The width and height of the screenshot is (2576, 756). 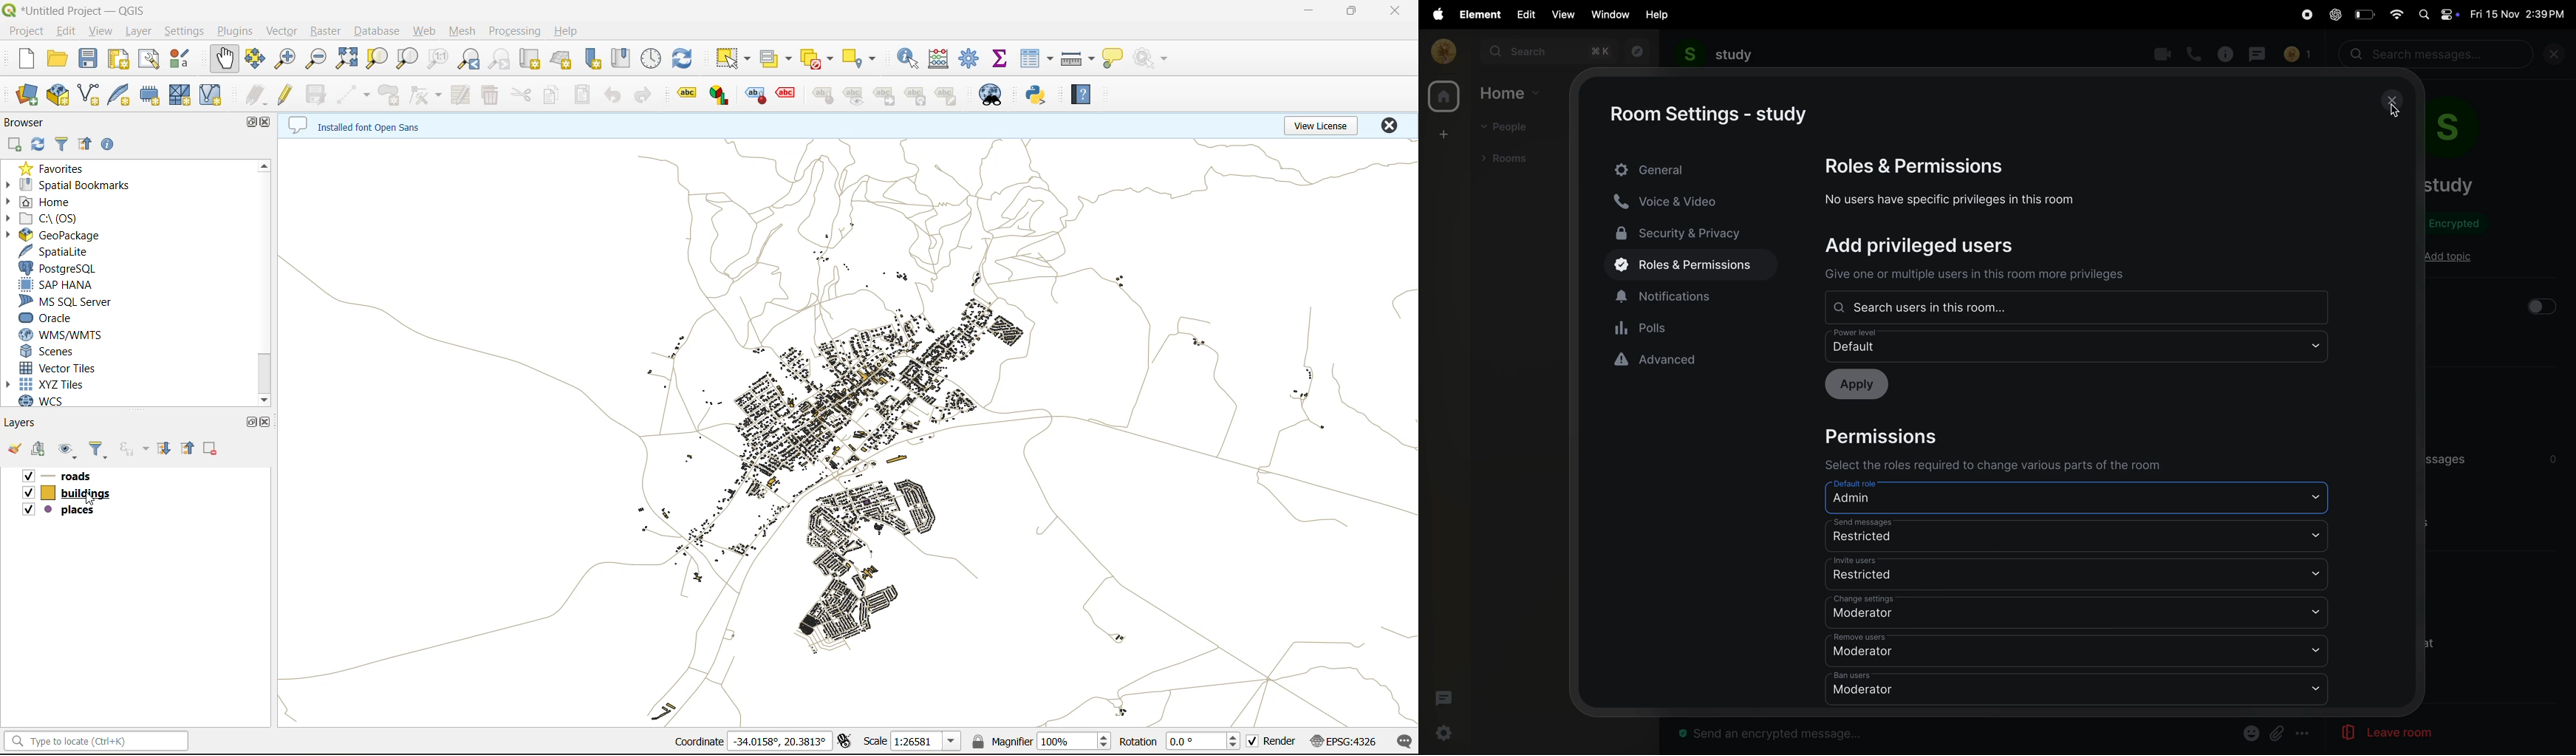 I want to click on no of people, so click(x=2297, y=54).